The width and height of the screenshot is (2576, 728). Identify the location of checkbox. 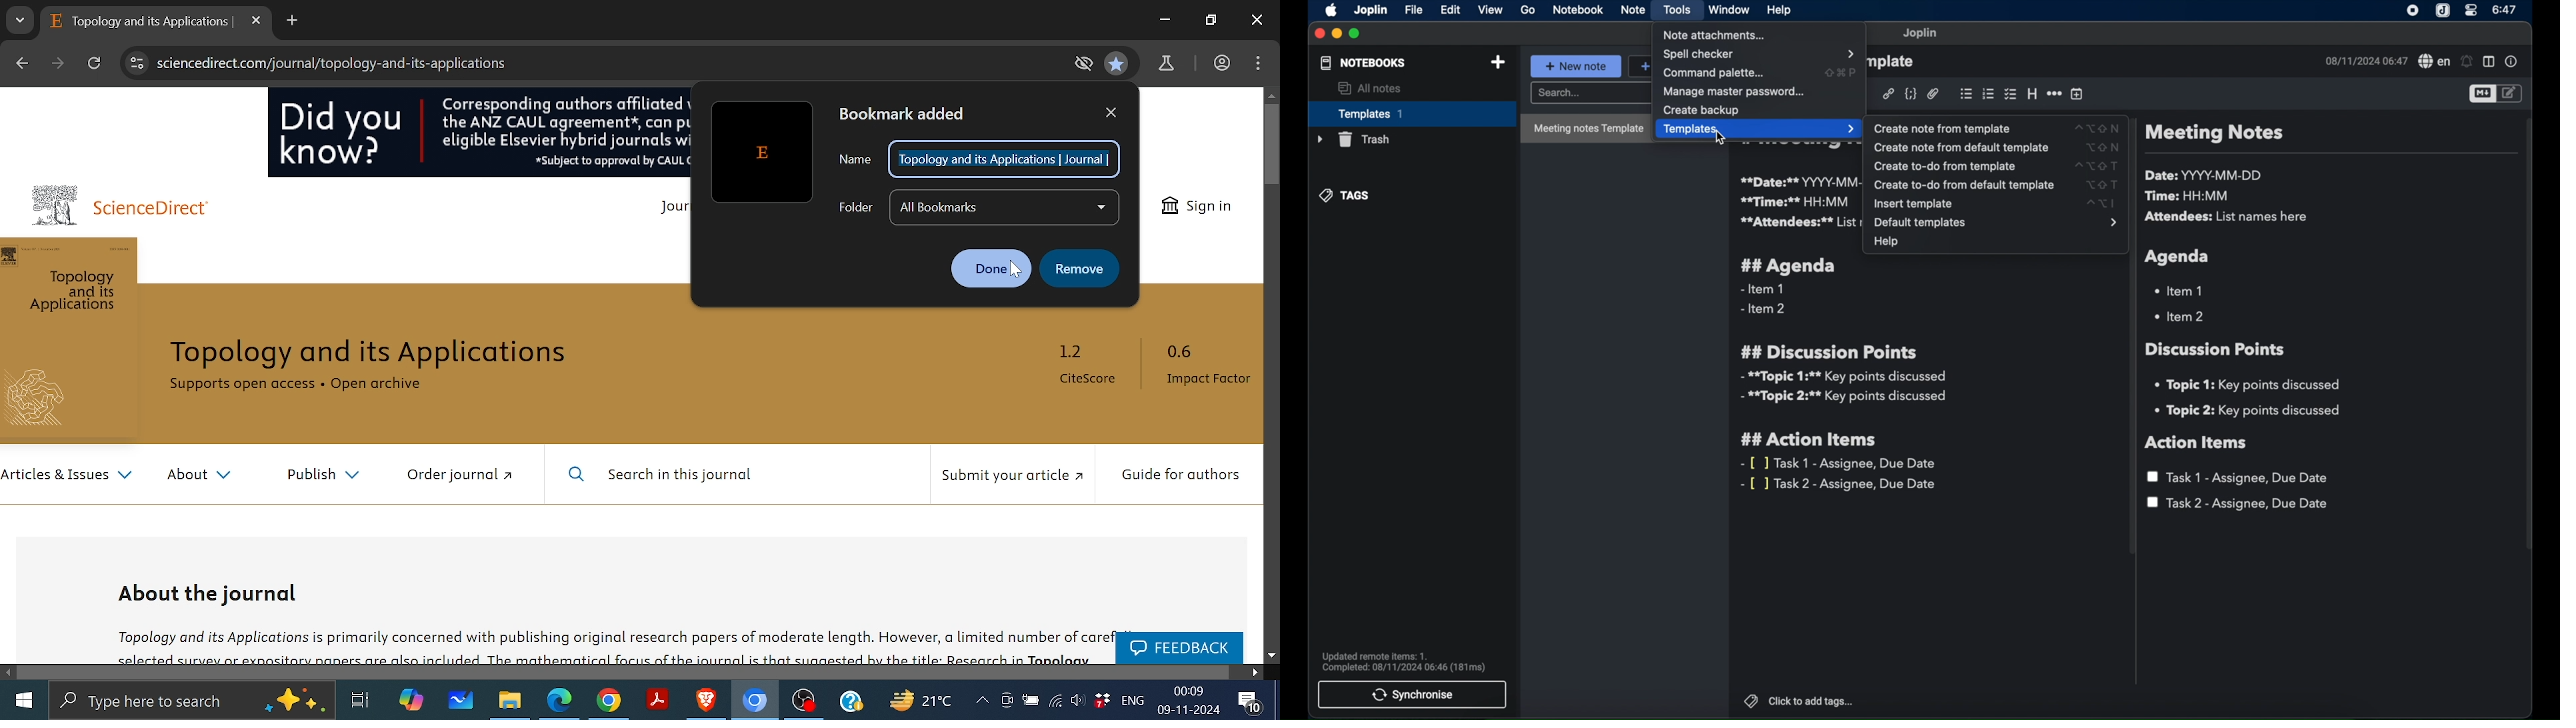
(2009, 94).